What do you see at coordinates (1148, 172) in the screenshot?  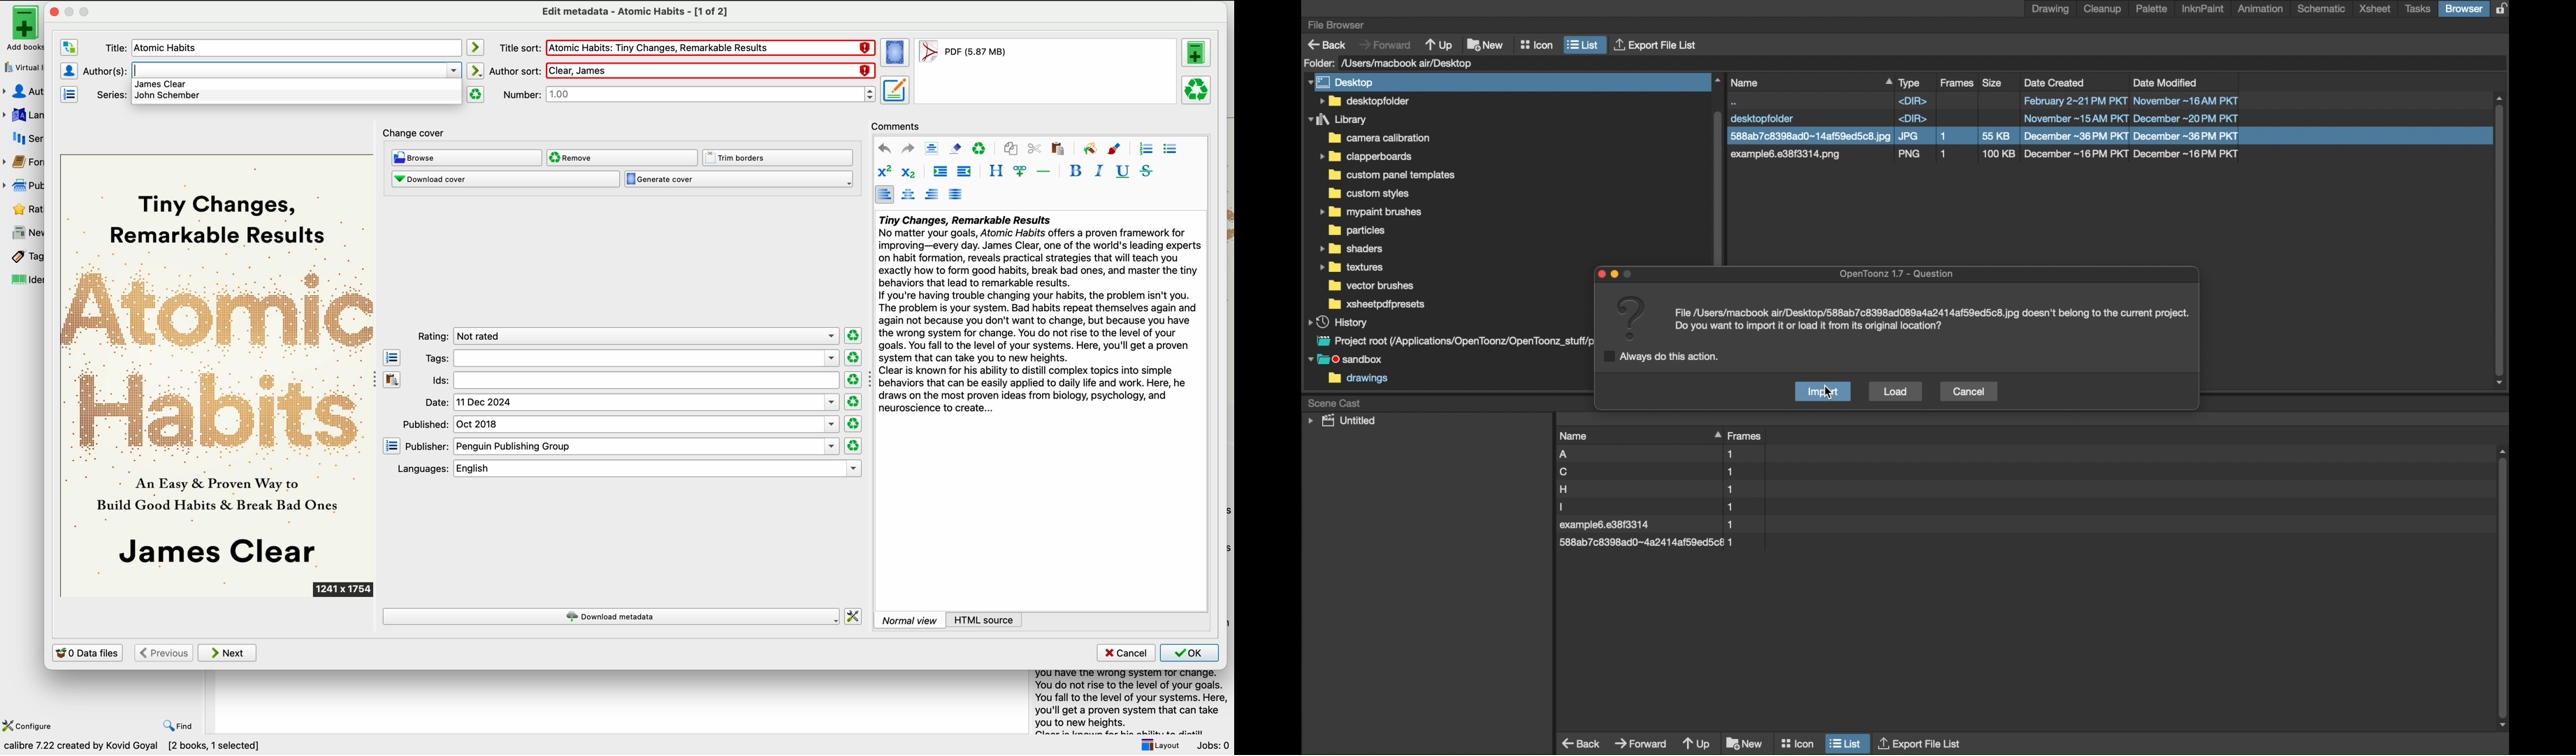 I see `strikeythrough` at bounding box center [1148, 172].